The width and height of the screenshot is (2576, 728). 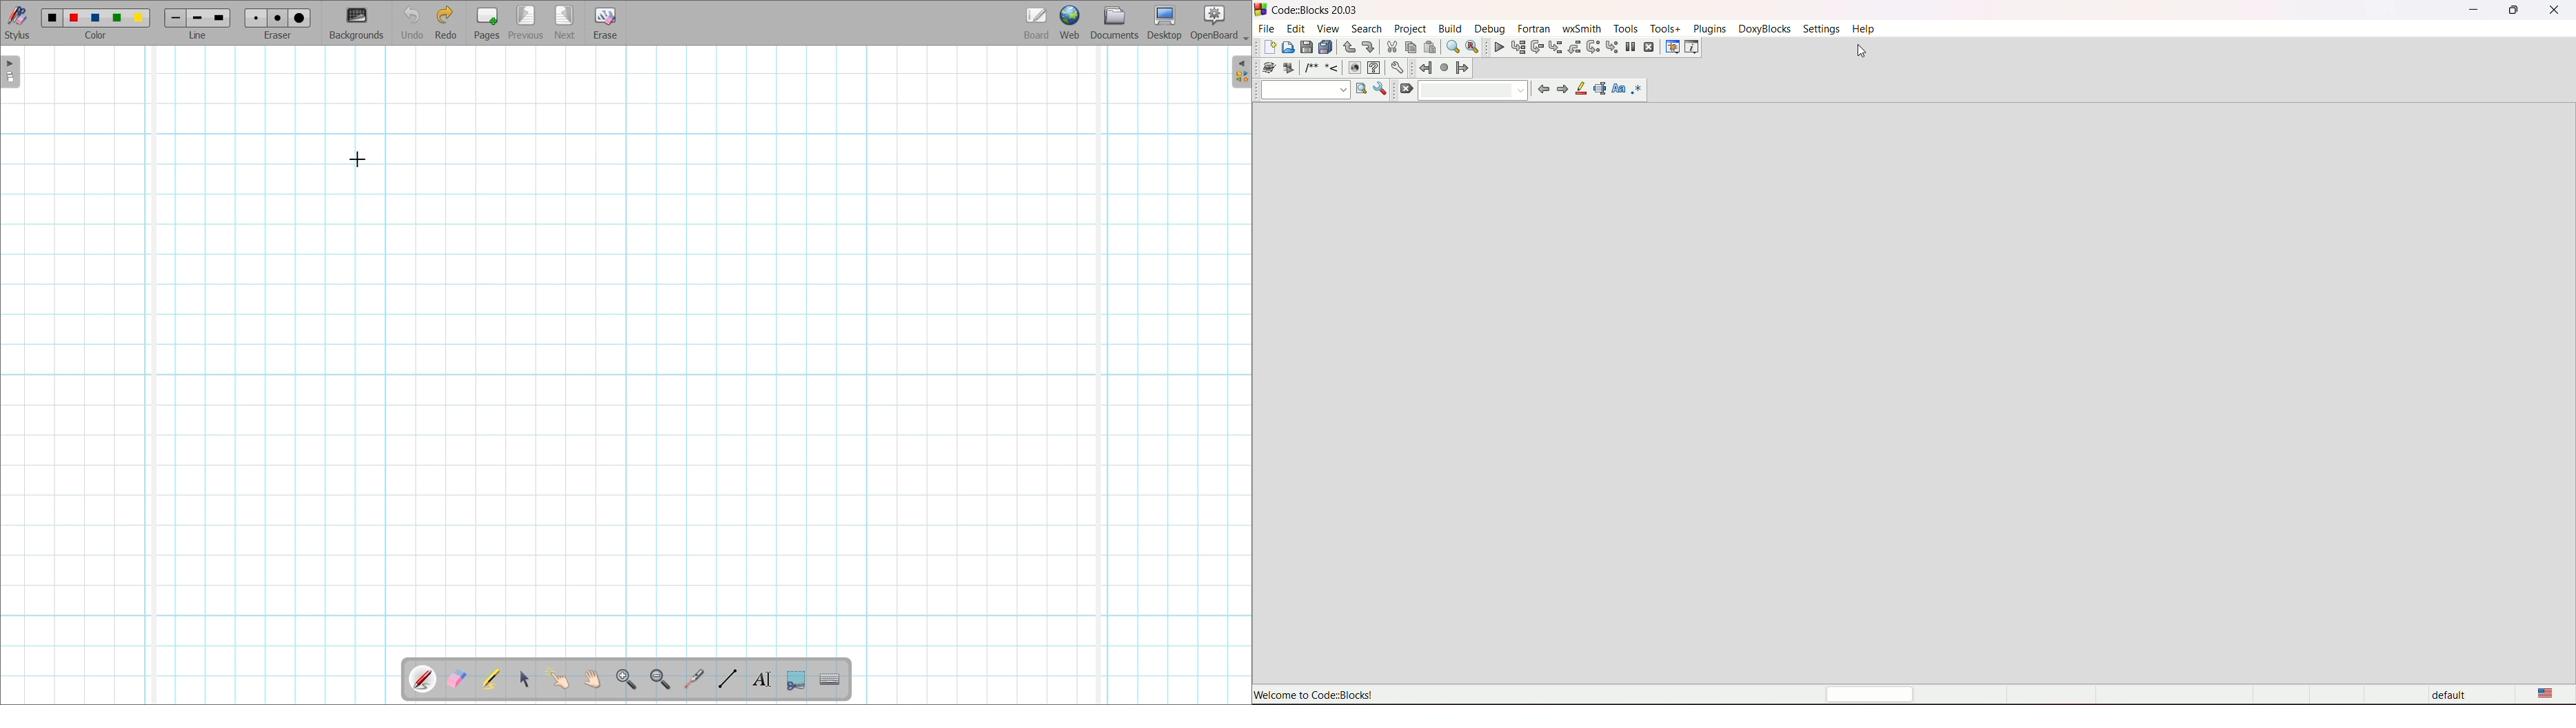 What do you see at coordinates (1344, 90) in the screenshot?
I see `Drop dpwn` at bounding box center [1344, 90].